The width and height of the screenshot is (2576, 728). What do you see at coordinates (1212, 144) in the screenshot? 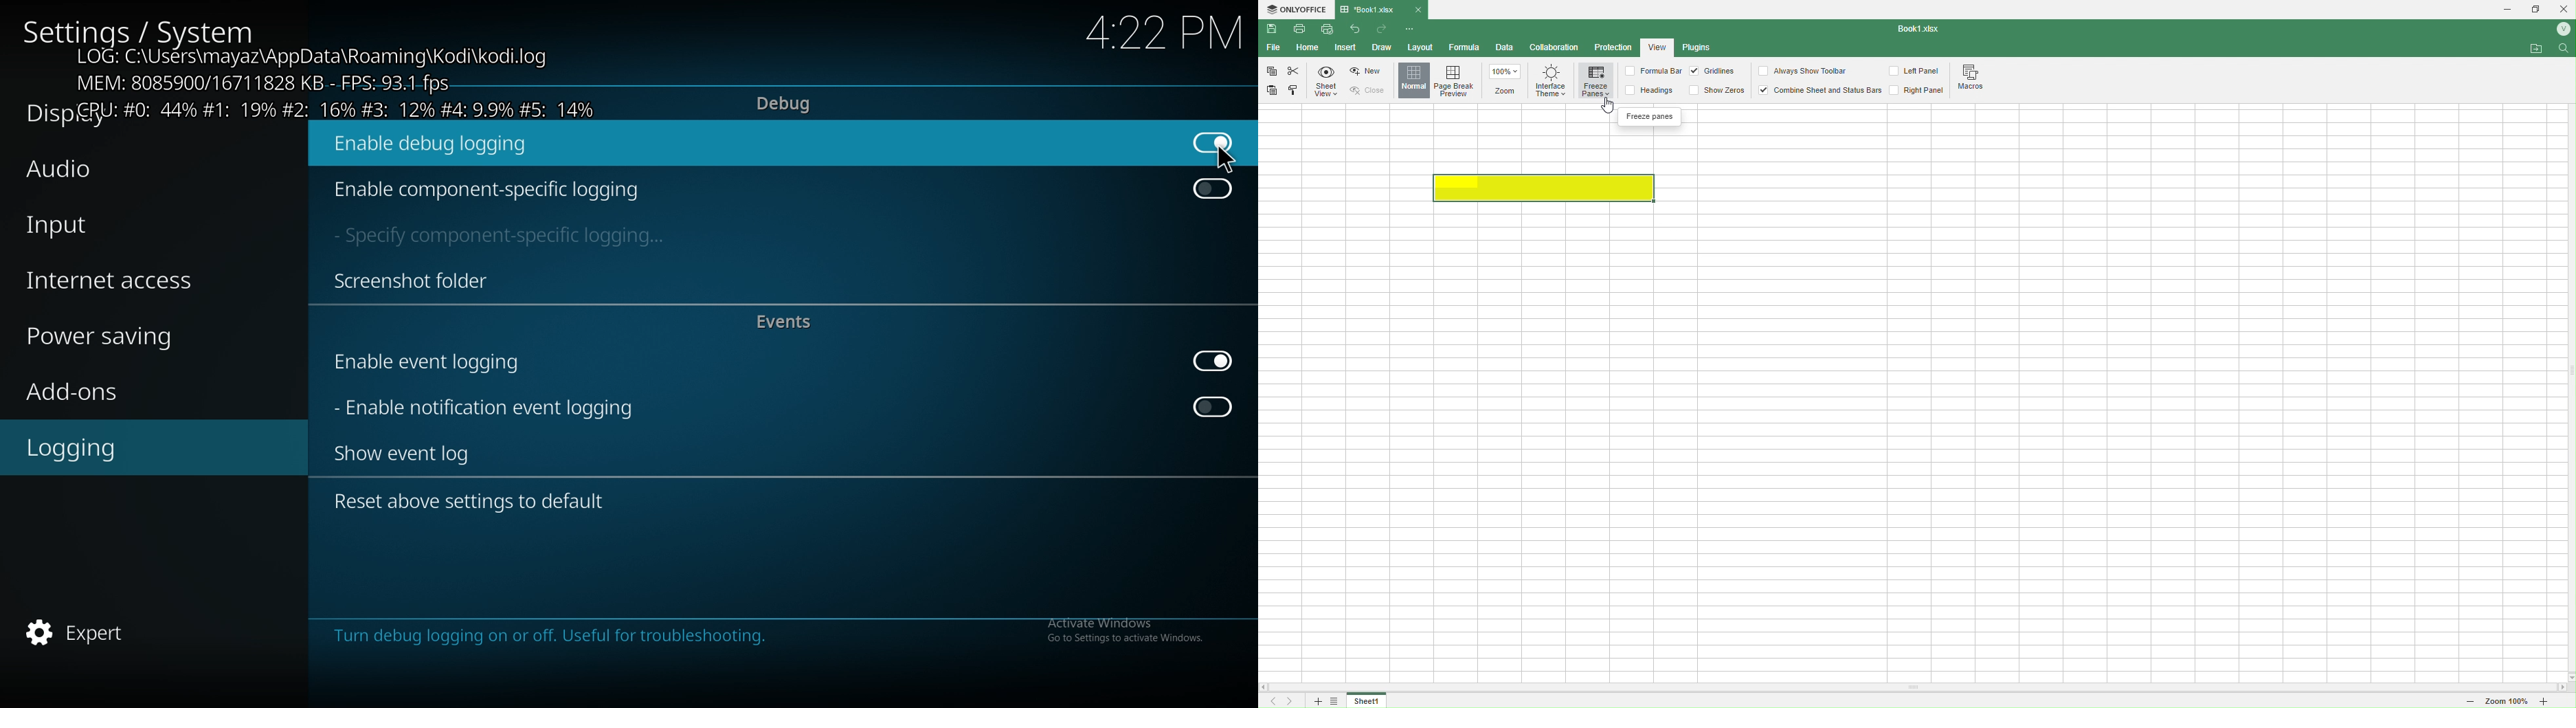
I see `on` at bounding box center [1212, 144].